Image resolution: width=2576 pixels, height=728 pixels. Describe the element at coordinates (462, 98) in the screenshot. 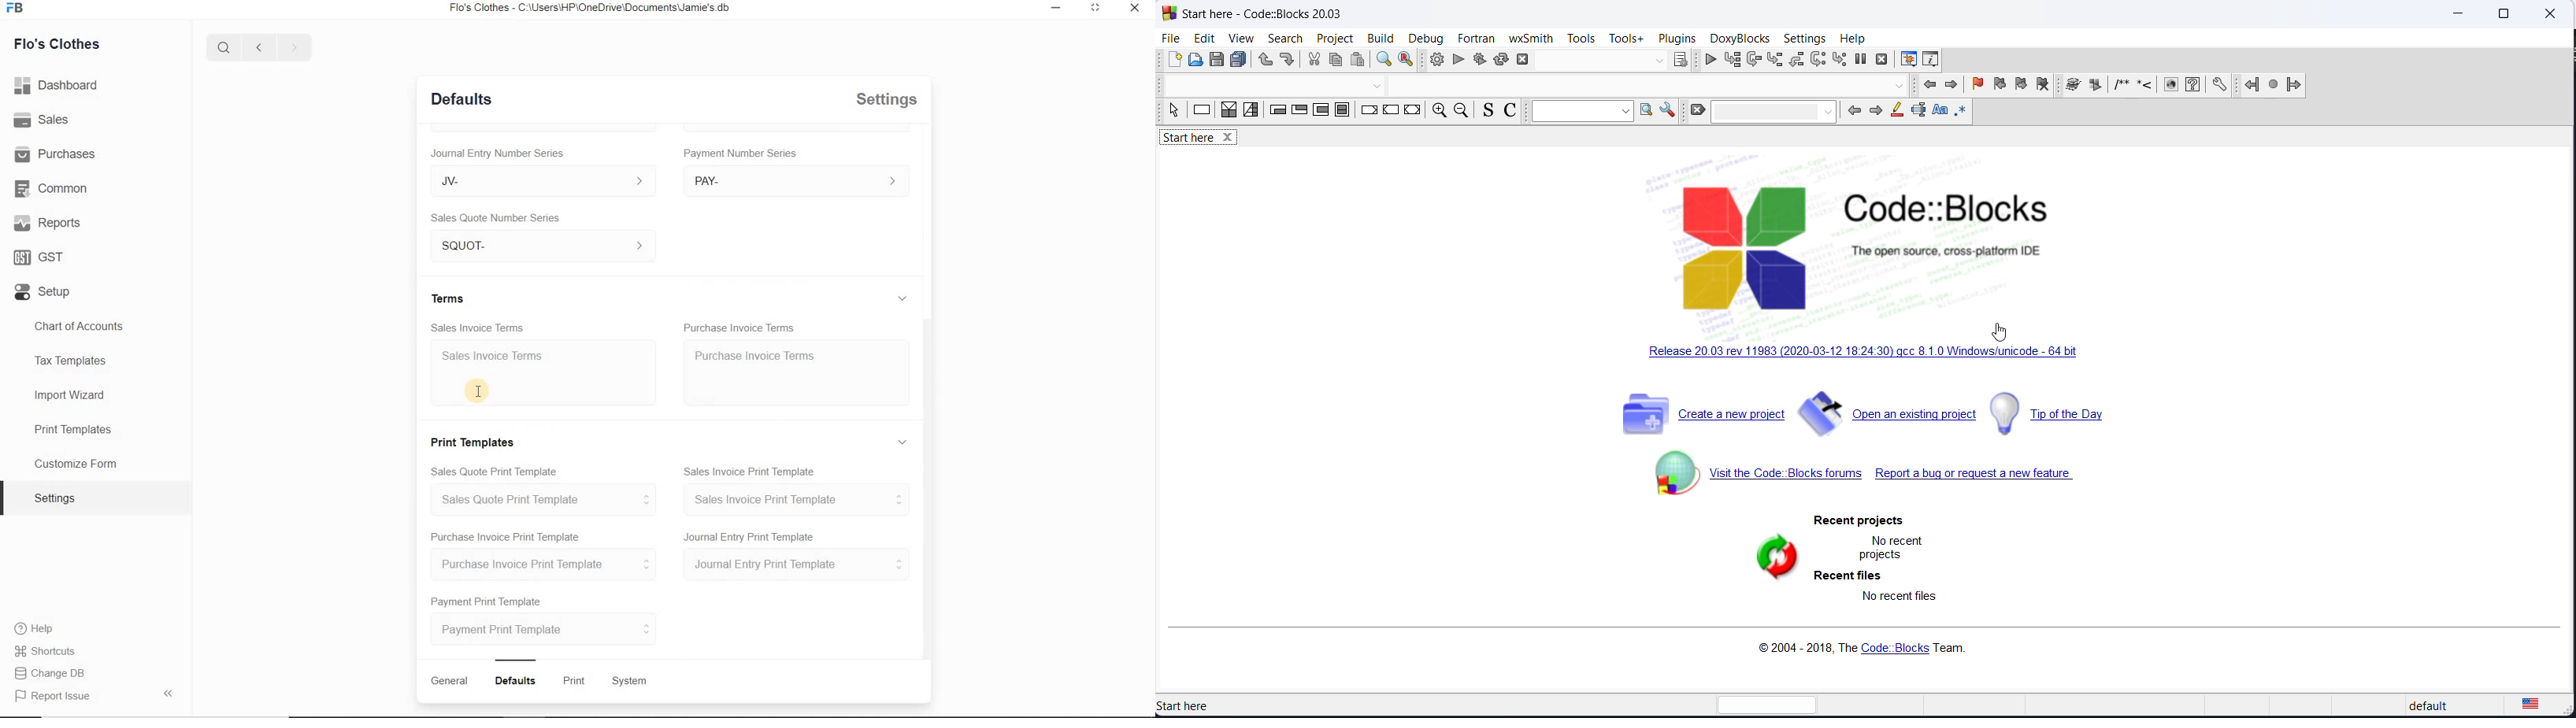

I see `Defaults` at that location.